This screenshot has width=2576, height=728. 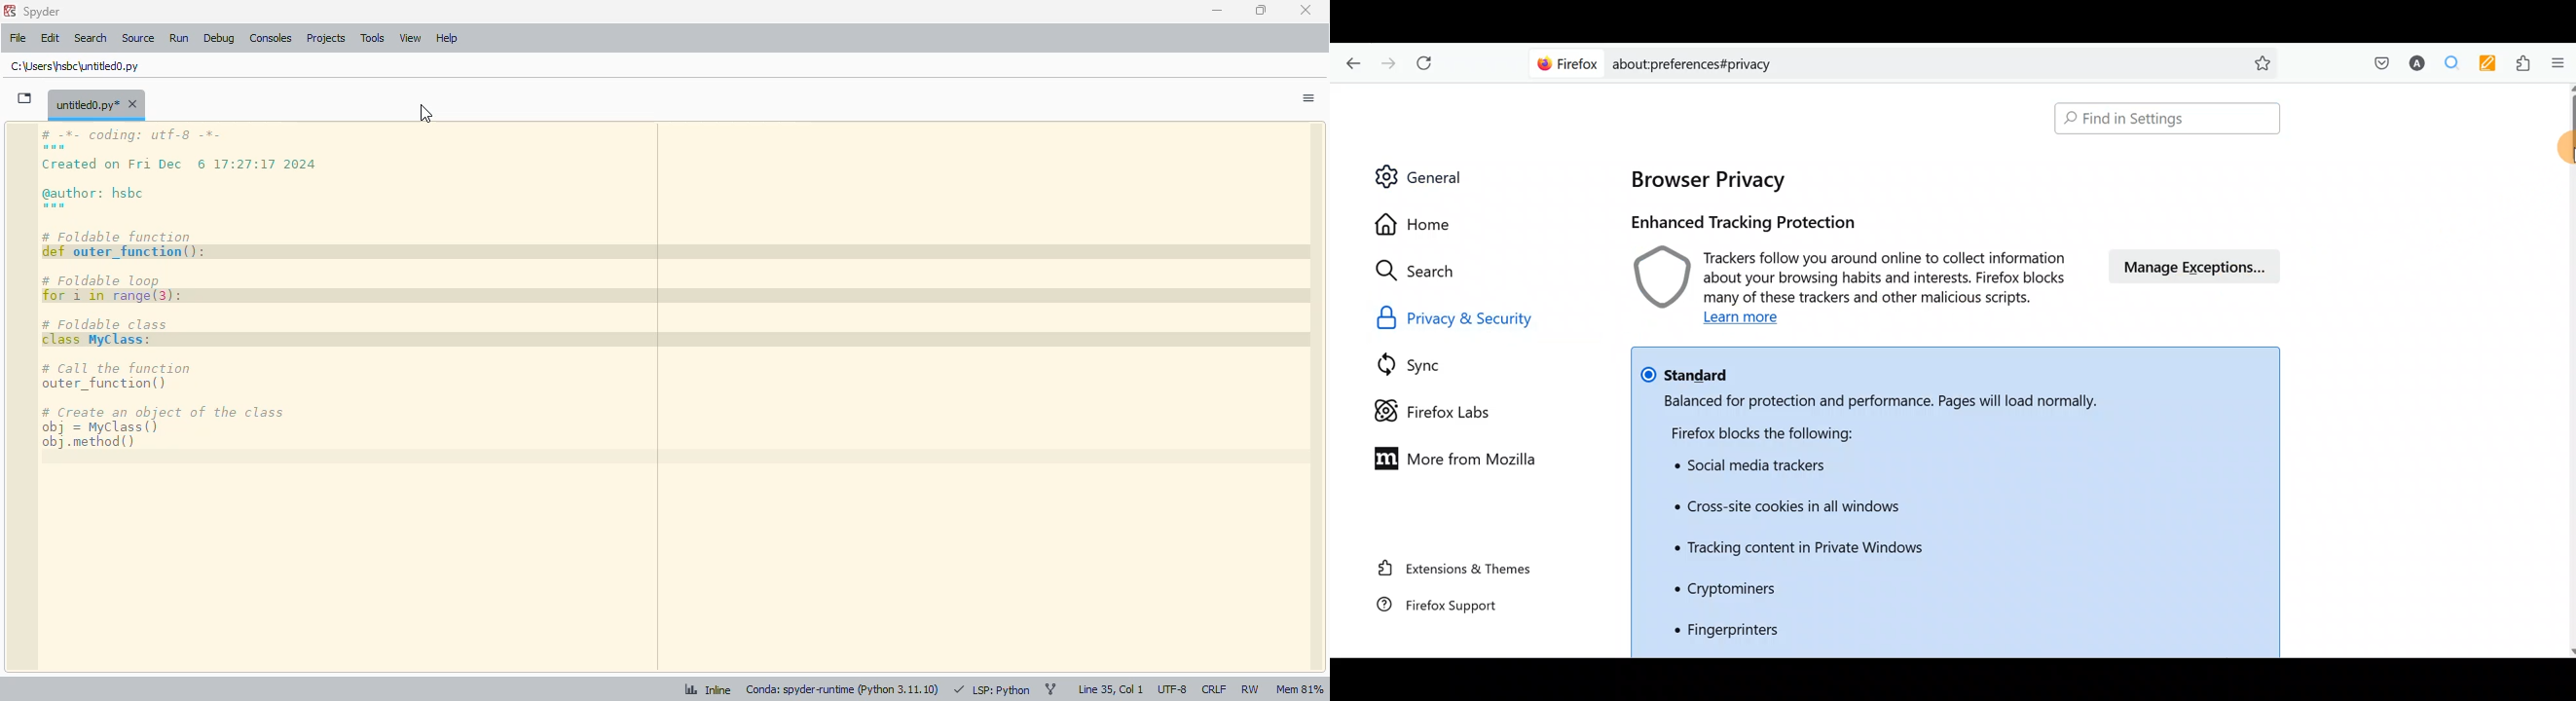 What do you see at coordinates (136, 38) in the screenshot?
I see `source` at bounding box center [136, 38].